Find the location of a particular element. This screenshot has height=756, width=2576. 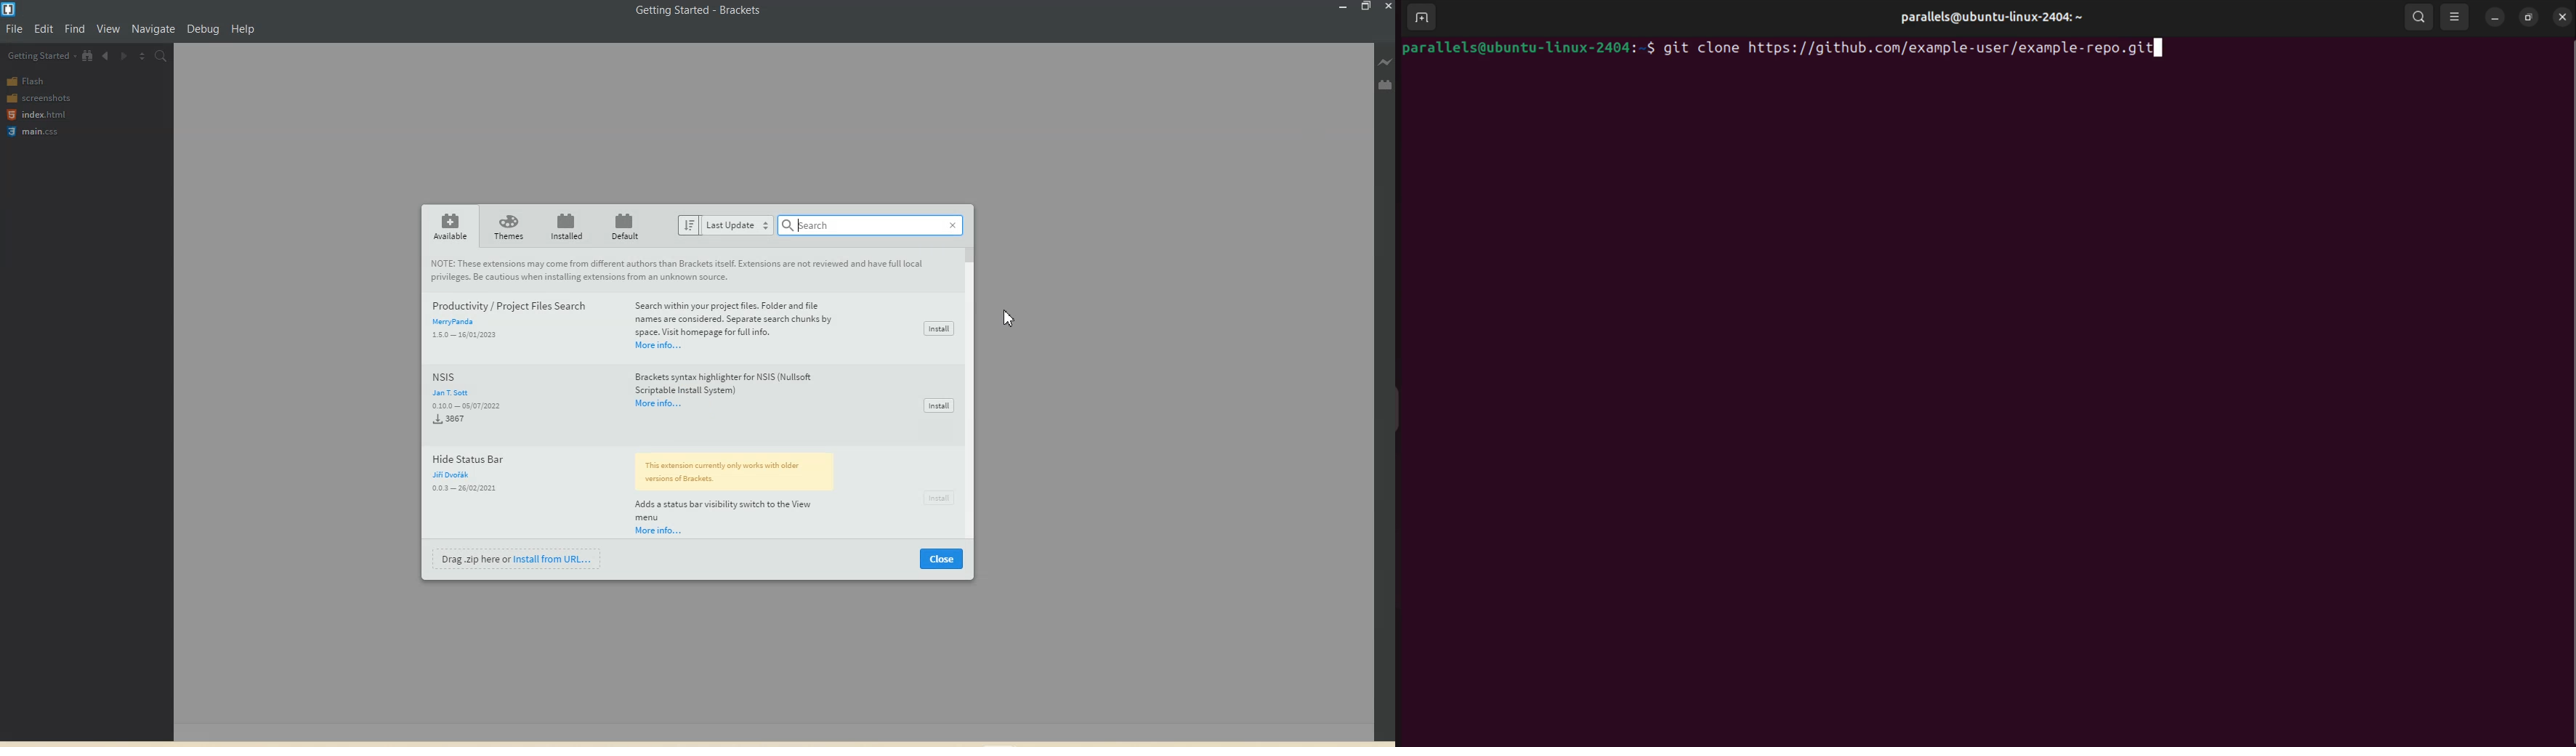

Maximize is located at coordinates (1365, 7).